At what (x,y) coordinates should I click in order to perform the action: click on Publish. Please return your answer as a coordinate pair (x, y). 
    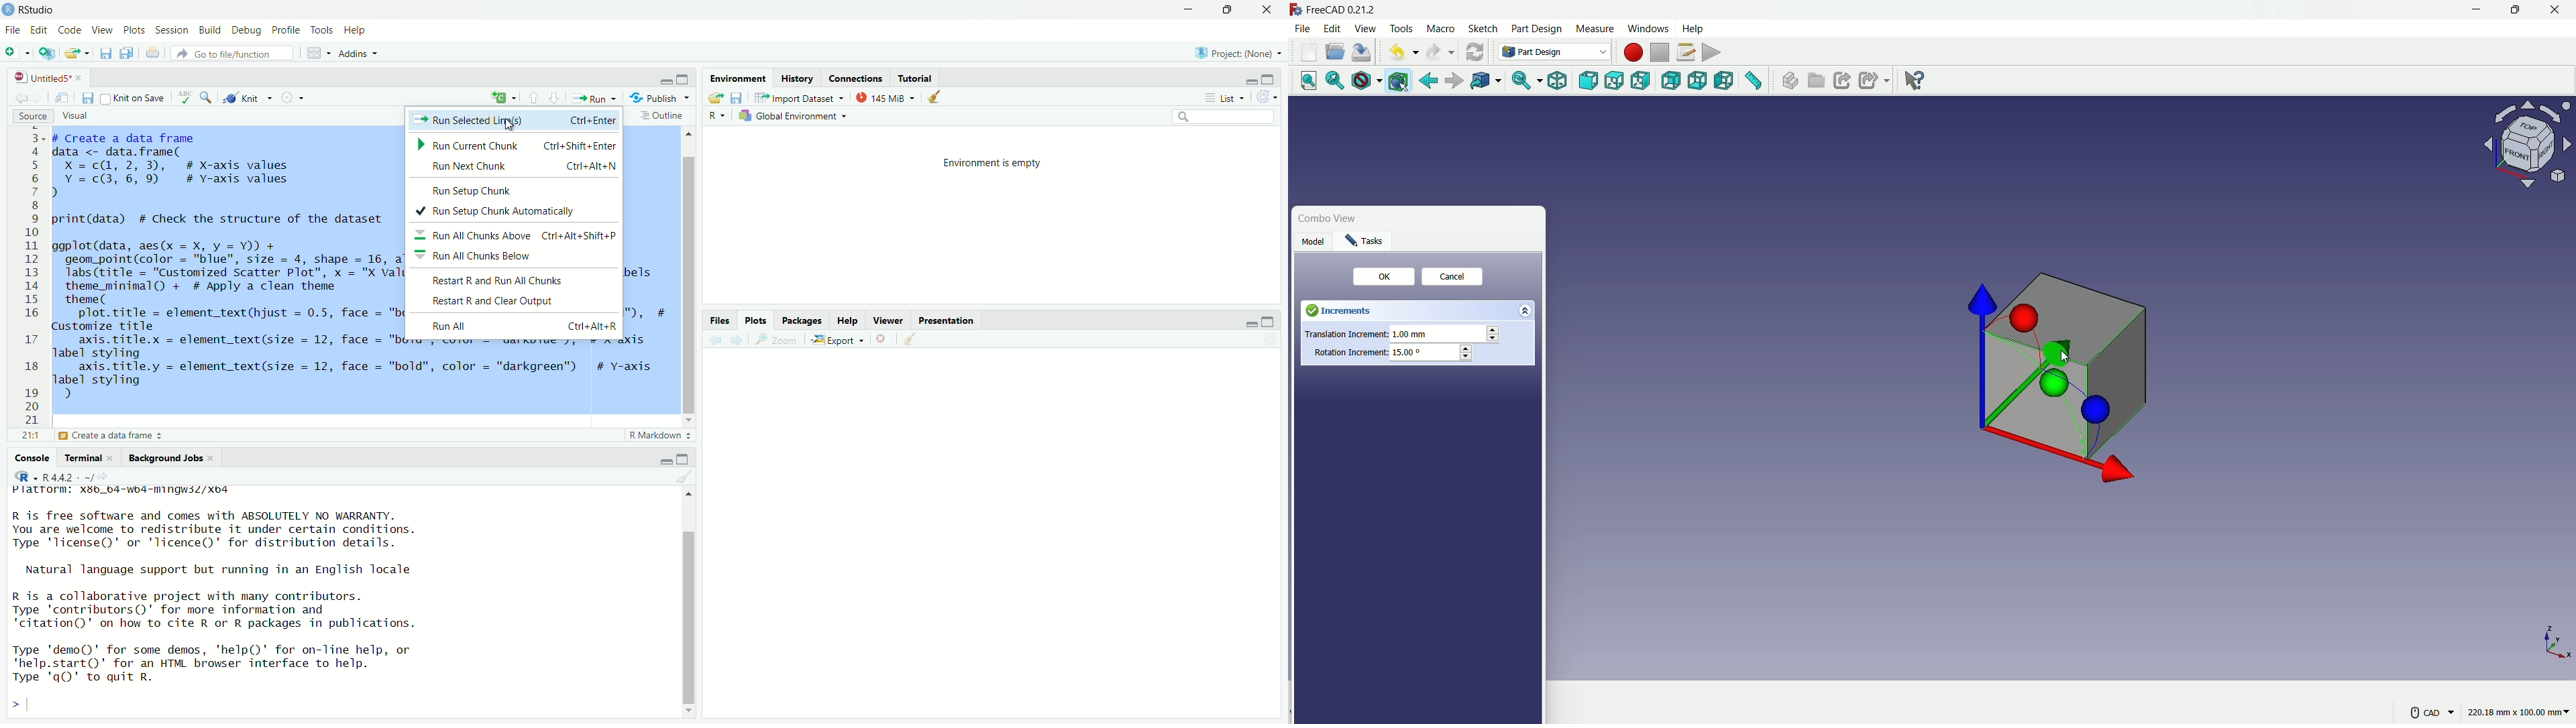
    Looking at the image, I should click on (660, 98).